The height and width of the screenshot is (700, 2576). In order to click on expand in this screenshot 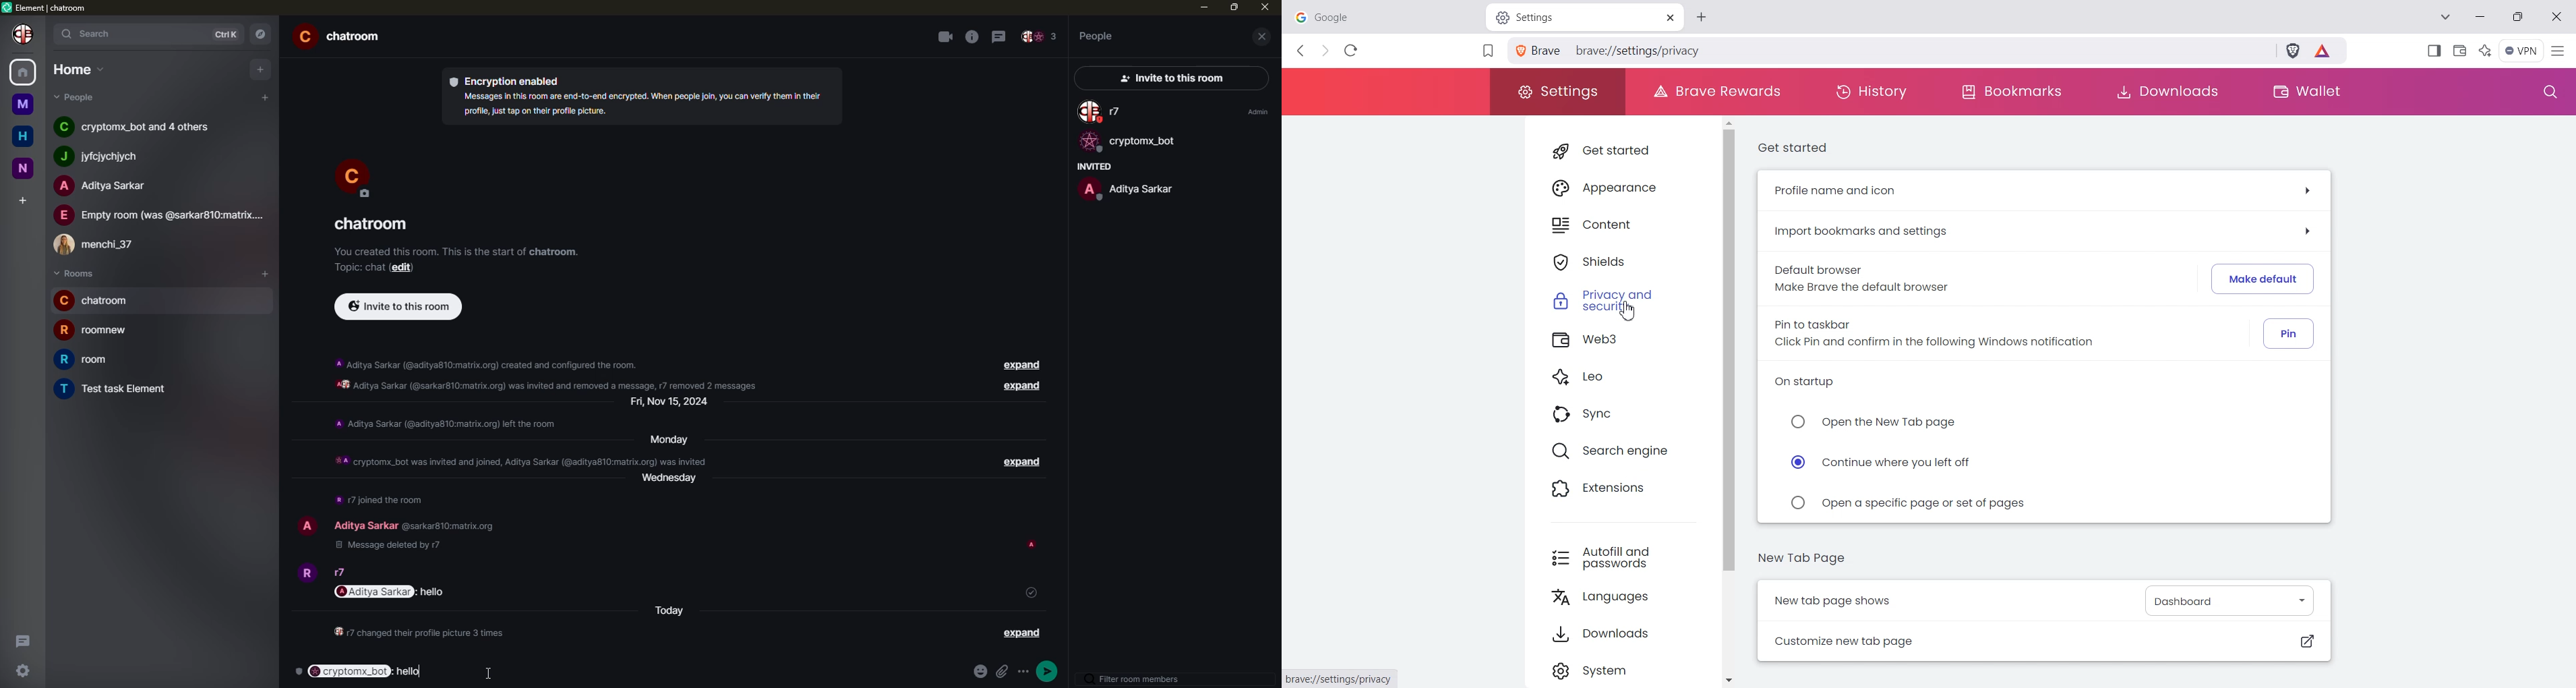, I will do `click(1023, 633)`.